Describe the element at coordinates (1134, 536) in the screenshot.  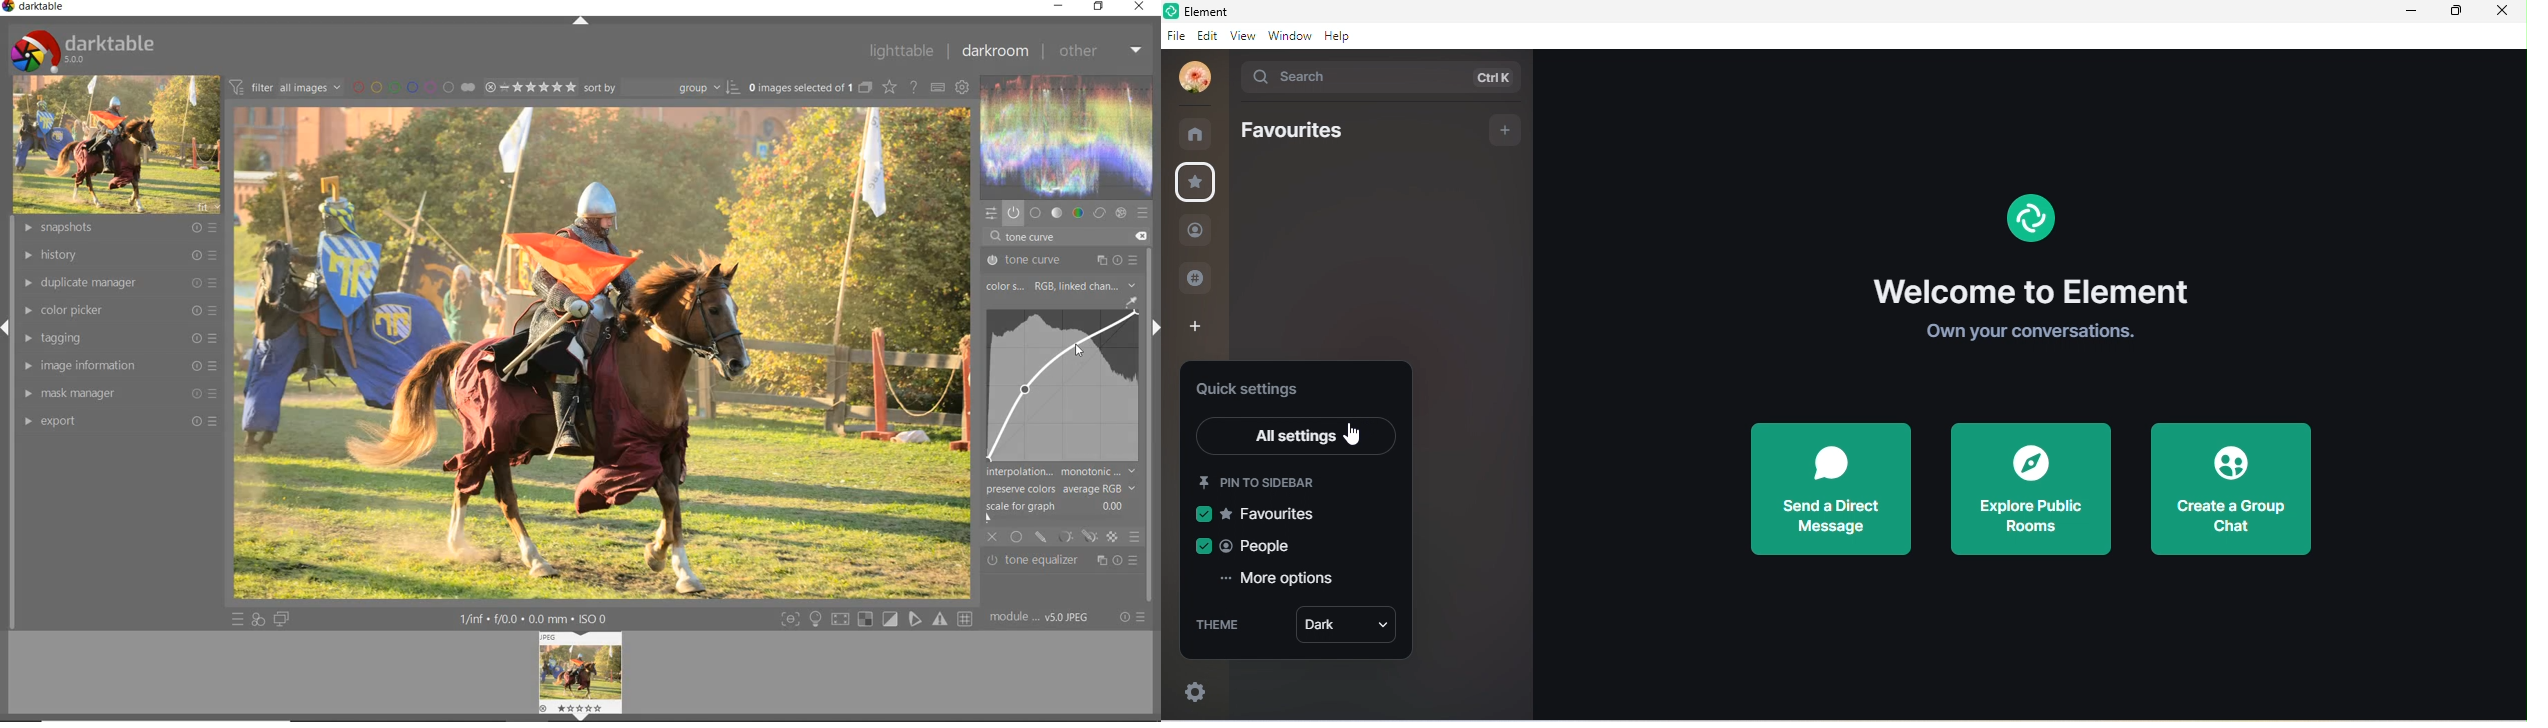
I see `blending options` at that location.